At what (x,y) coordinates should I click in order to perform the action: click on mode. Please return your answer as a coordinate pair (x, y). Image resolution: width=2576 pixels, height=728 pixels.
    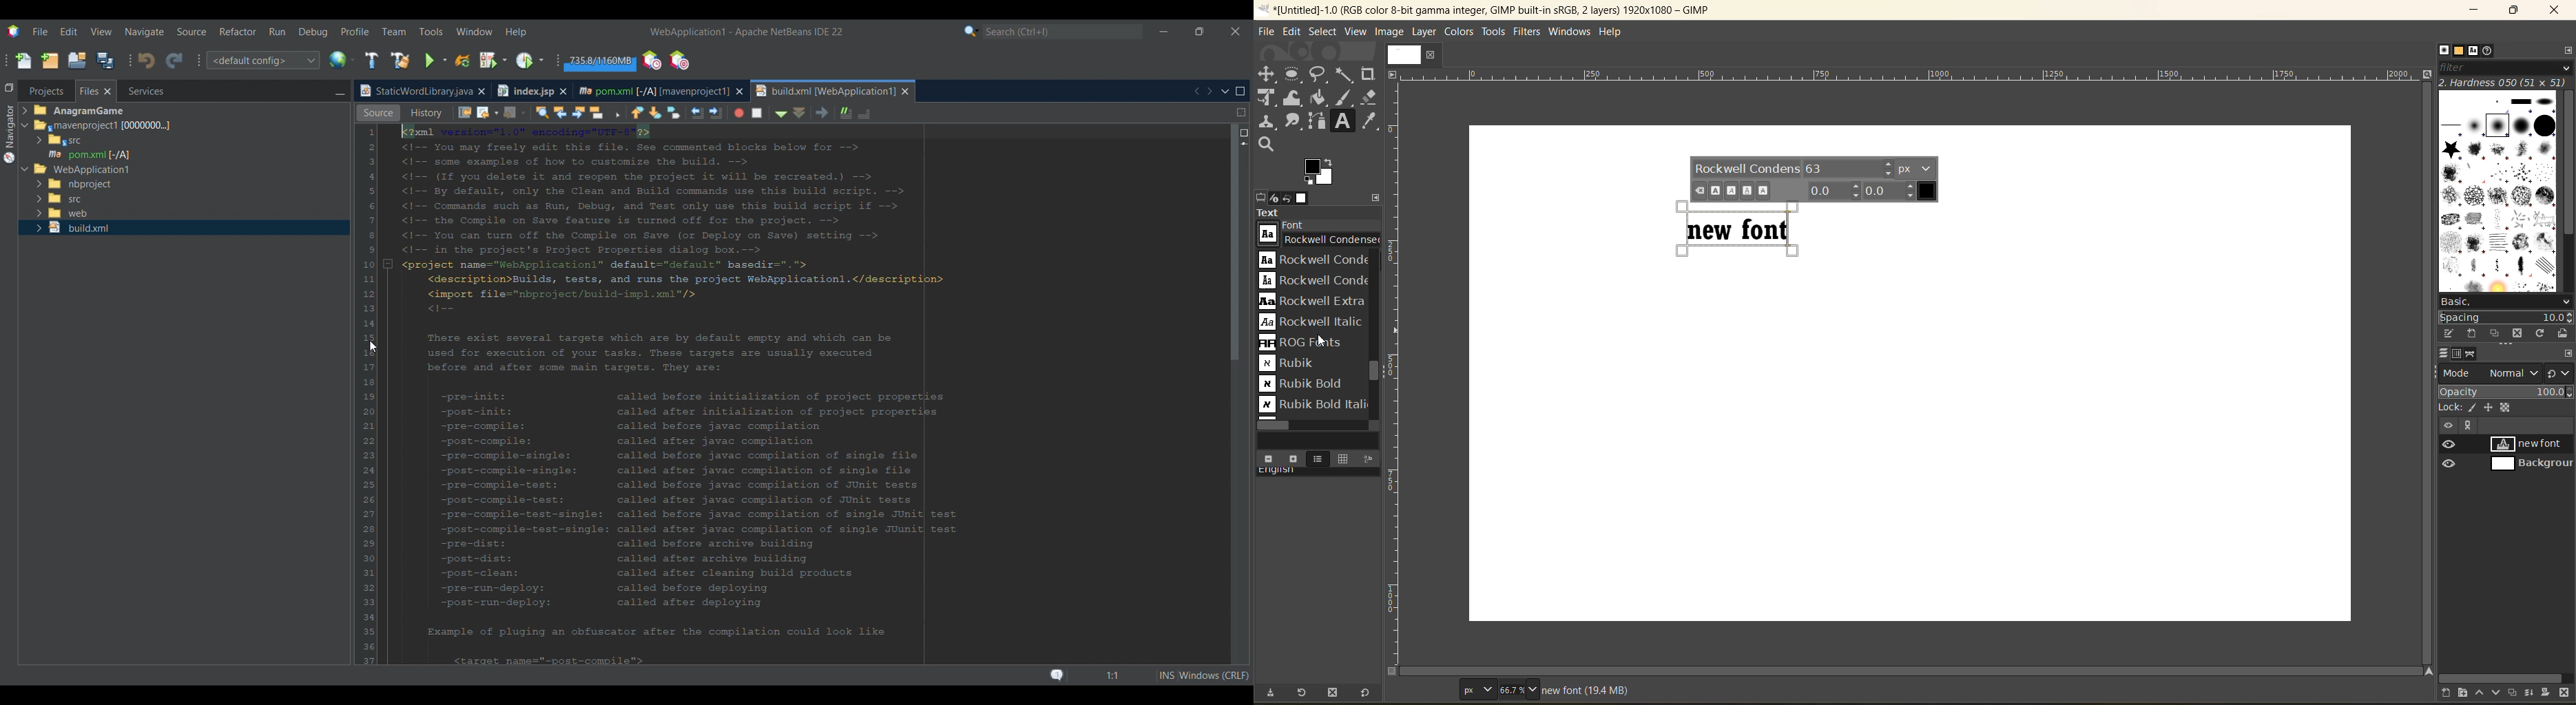
    Looking at the image, I should click on (2489, 374).